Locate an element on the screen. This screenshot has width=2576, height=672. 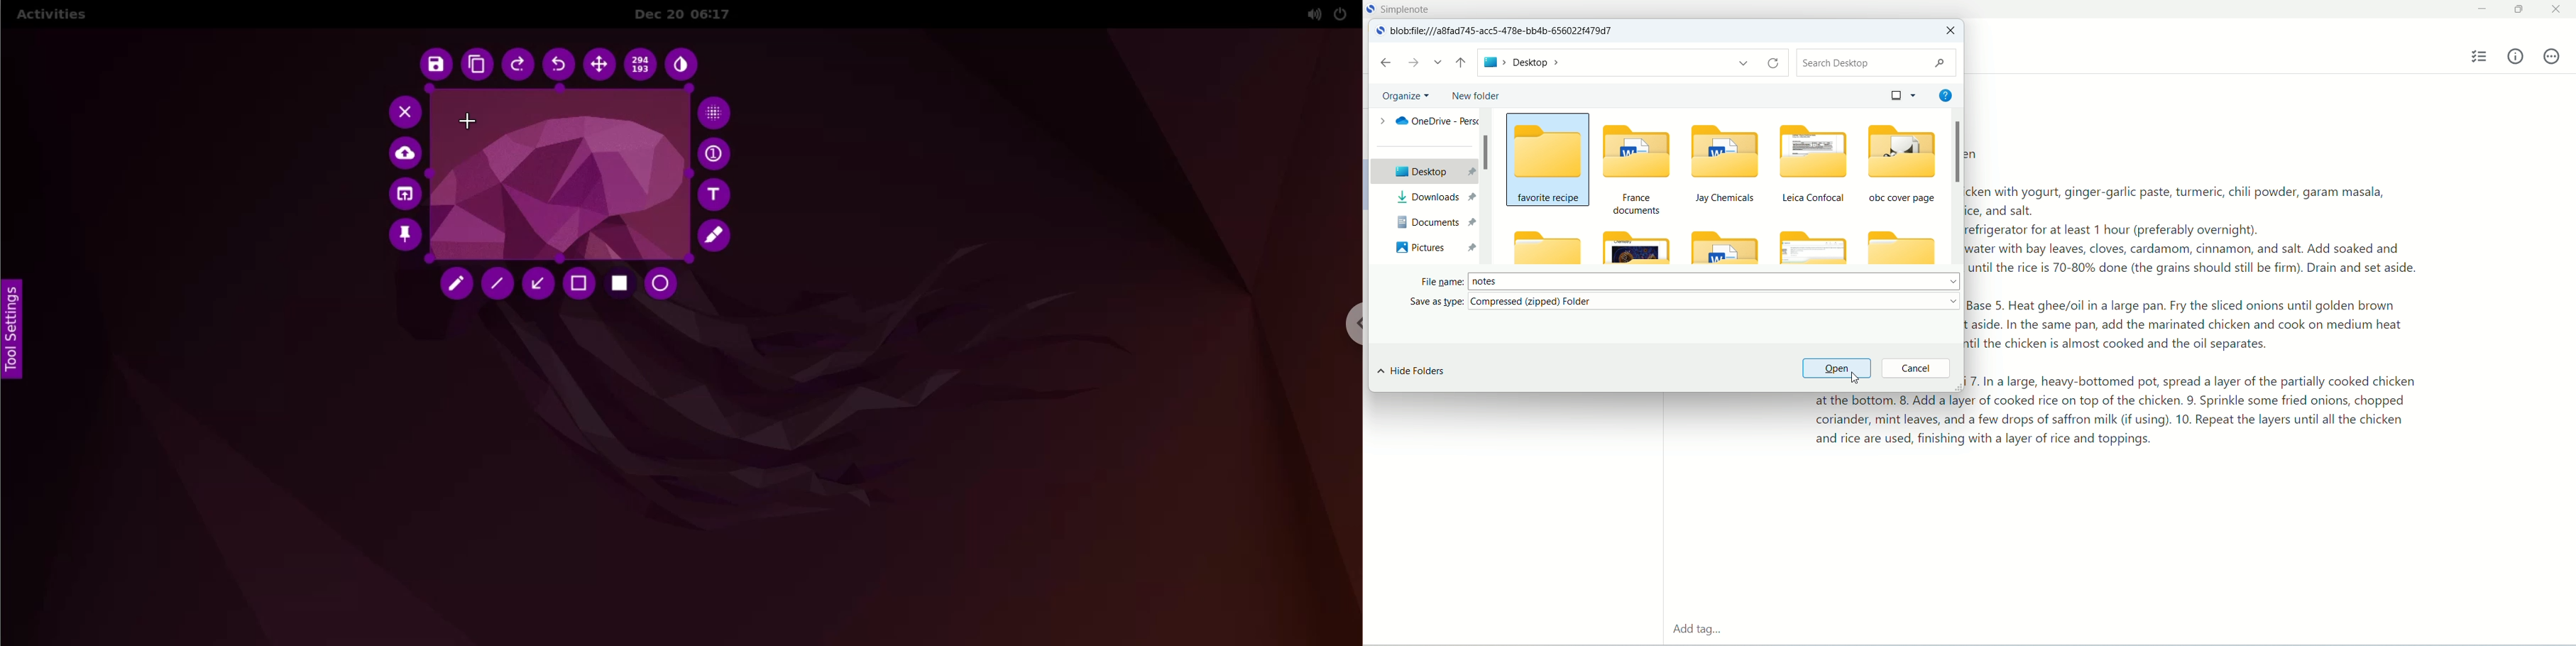
downloads is located at coordinates (1432, 197).